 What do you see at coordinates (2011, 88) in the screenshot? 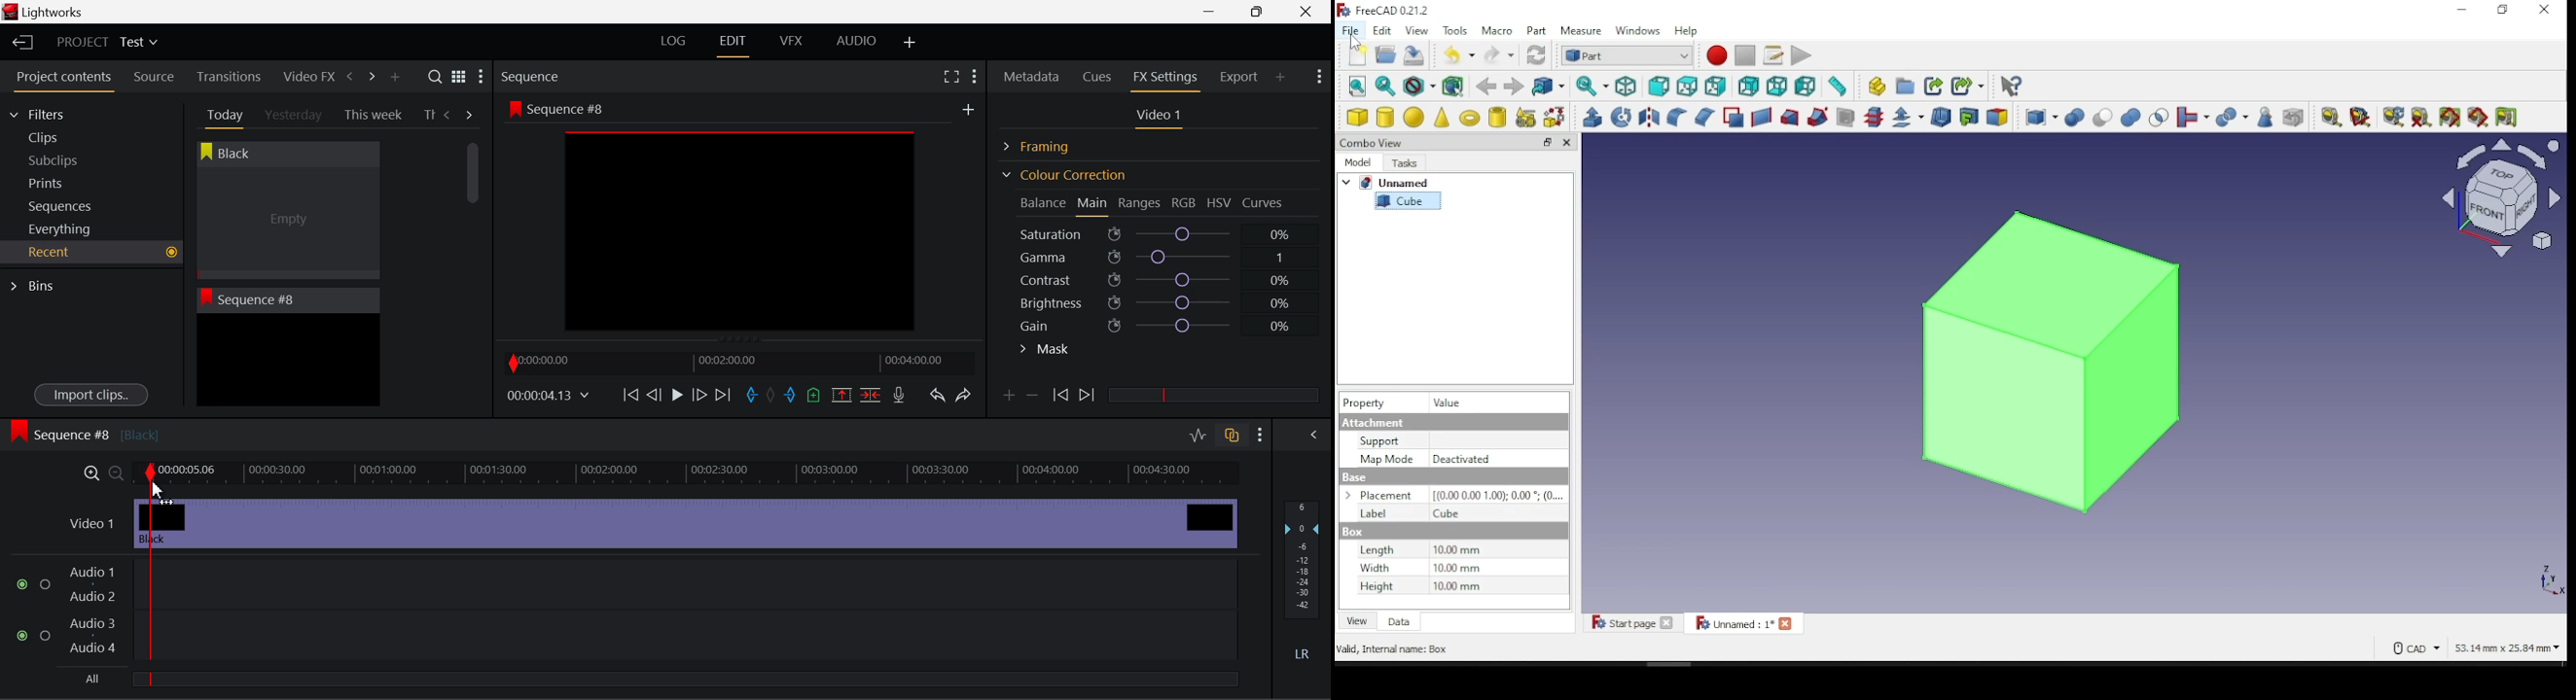
I see `what's this?` at bounding box center [2011, 88].